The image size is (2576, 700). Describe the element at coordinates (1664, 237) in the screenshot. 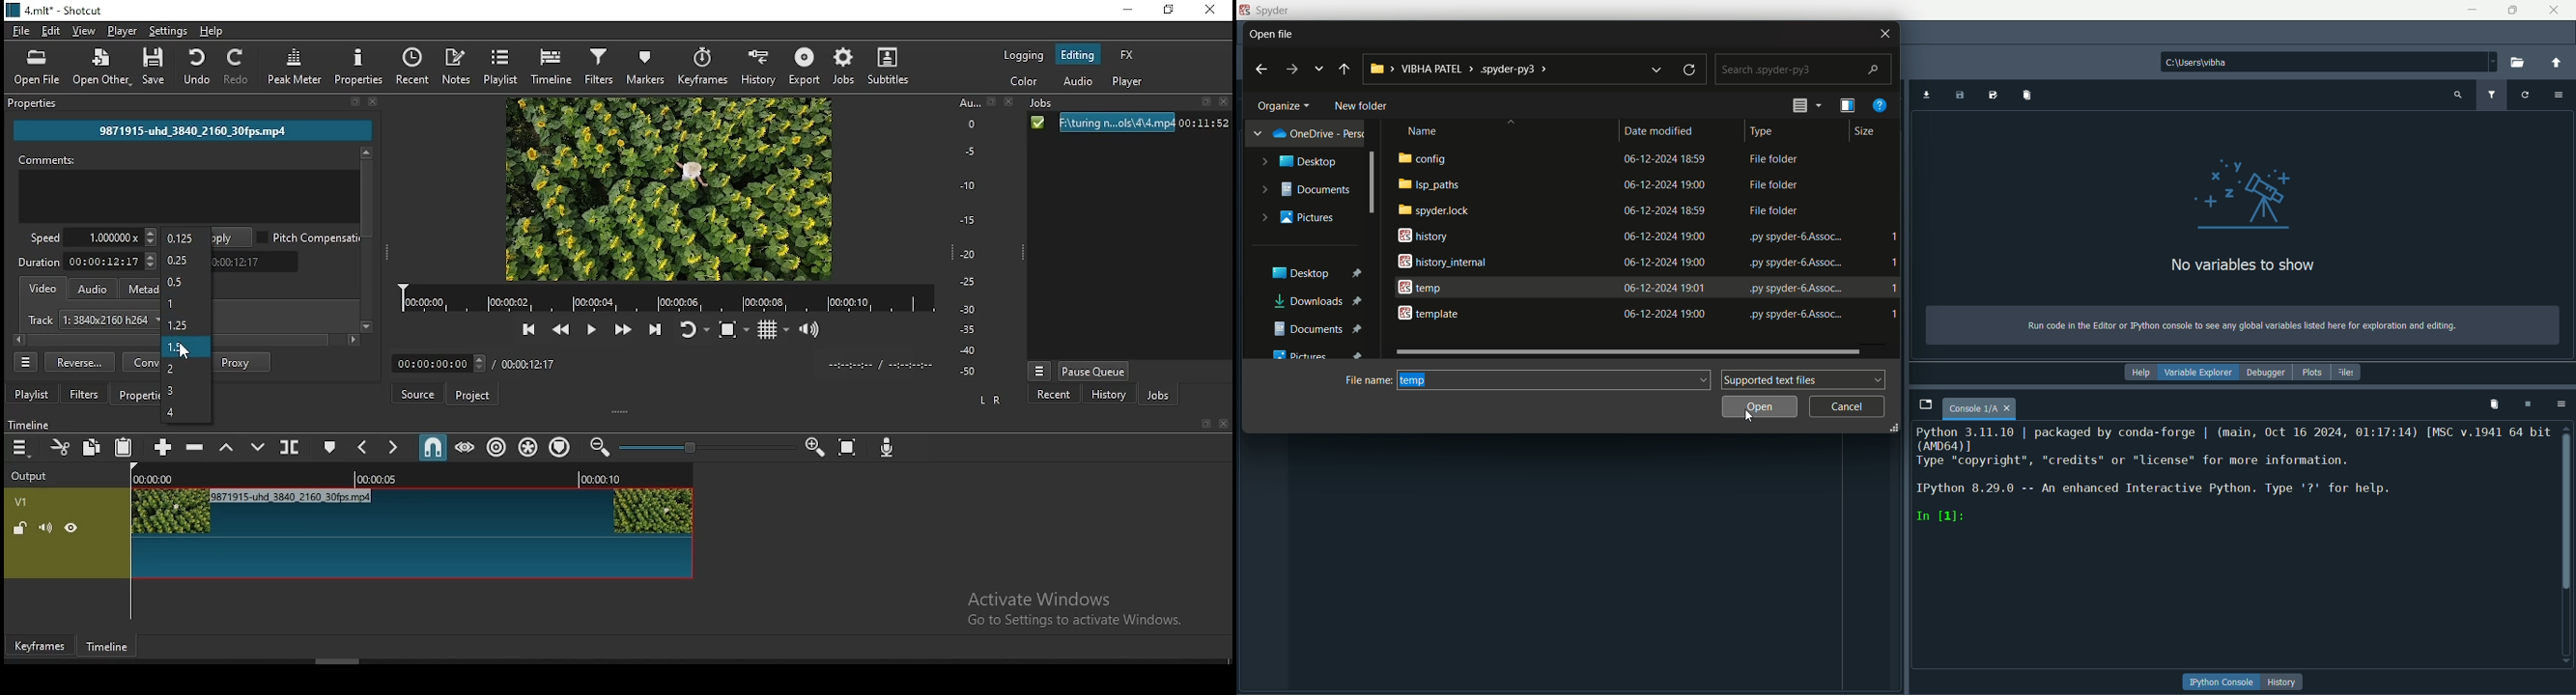

I see `date` at that location.